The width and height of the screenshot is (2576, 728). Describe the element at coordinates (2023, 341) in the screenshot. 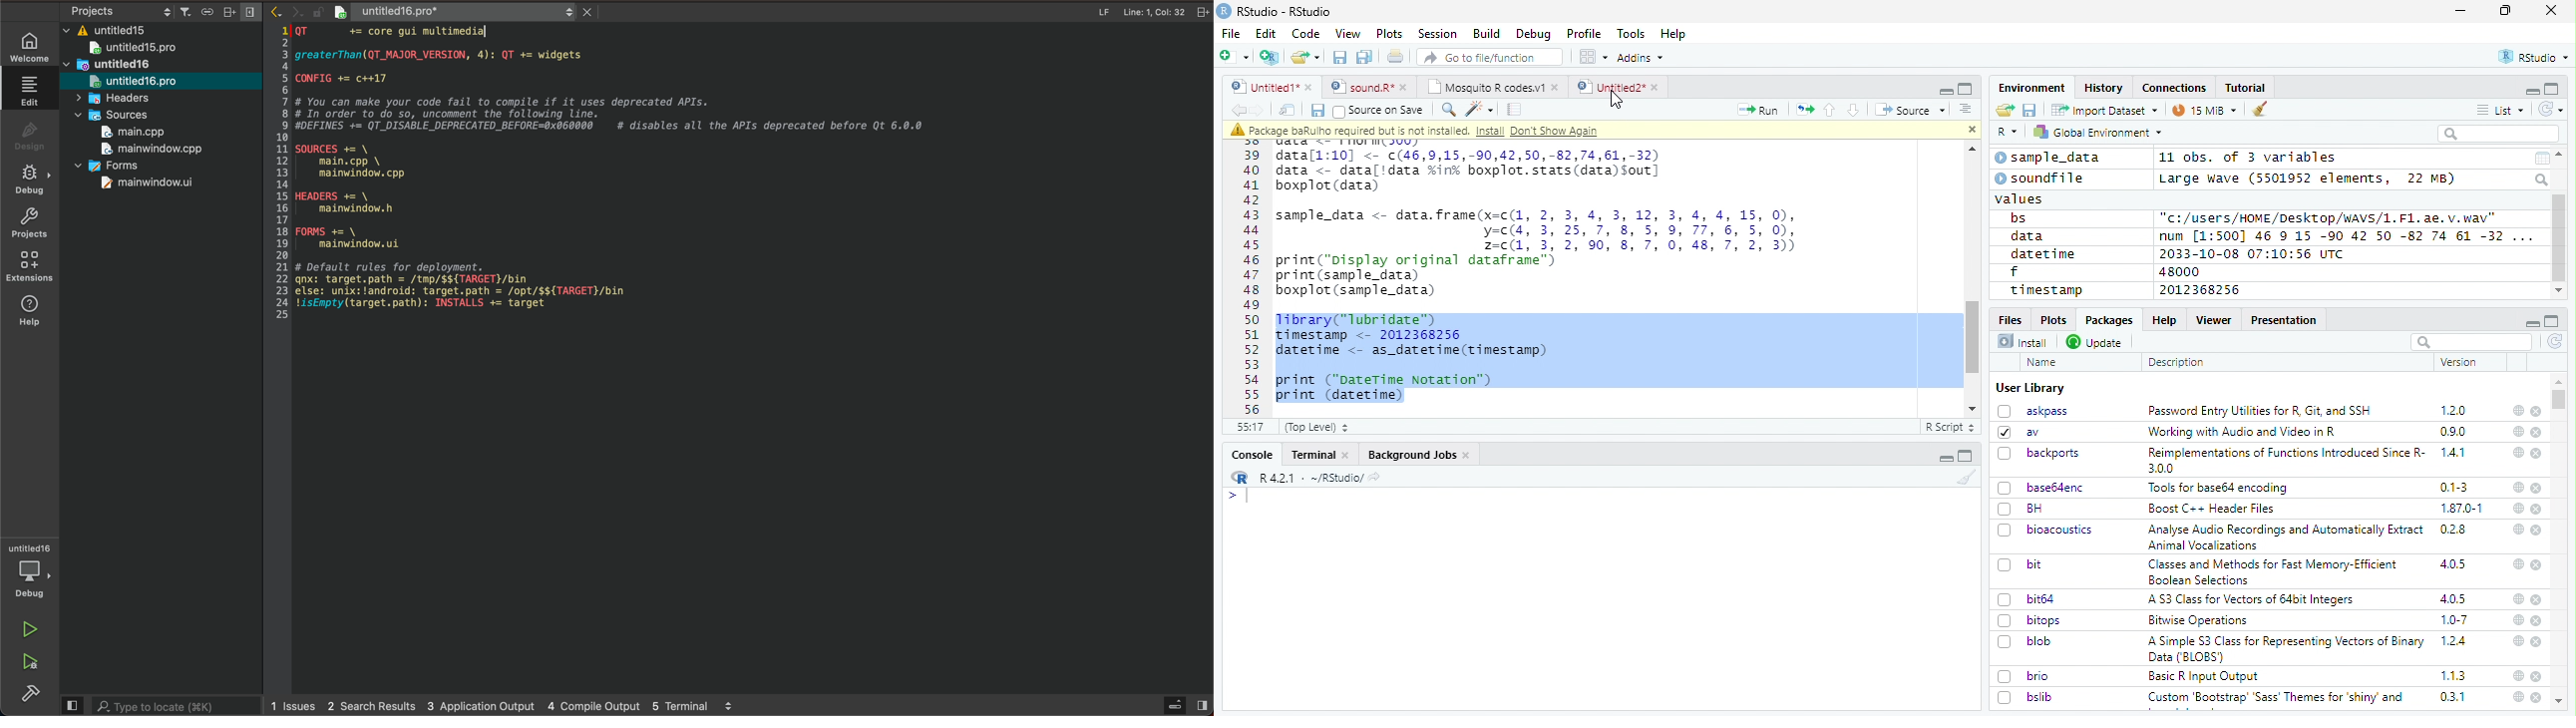

I see `Install` at that location.